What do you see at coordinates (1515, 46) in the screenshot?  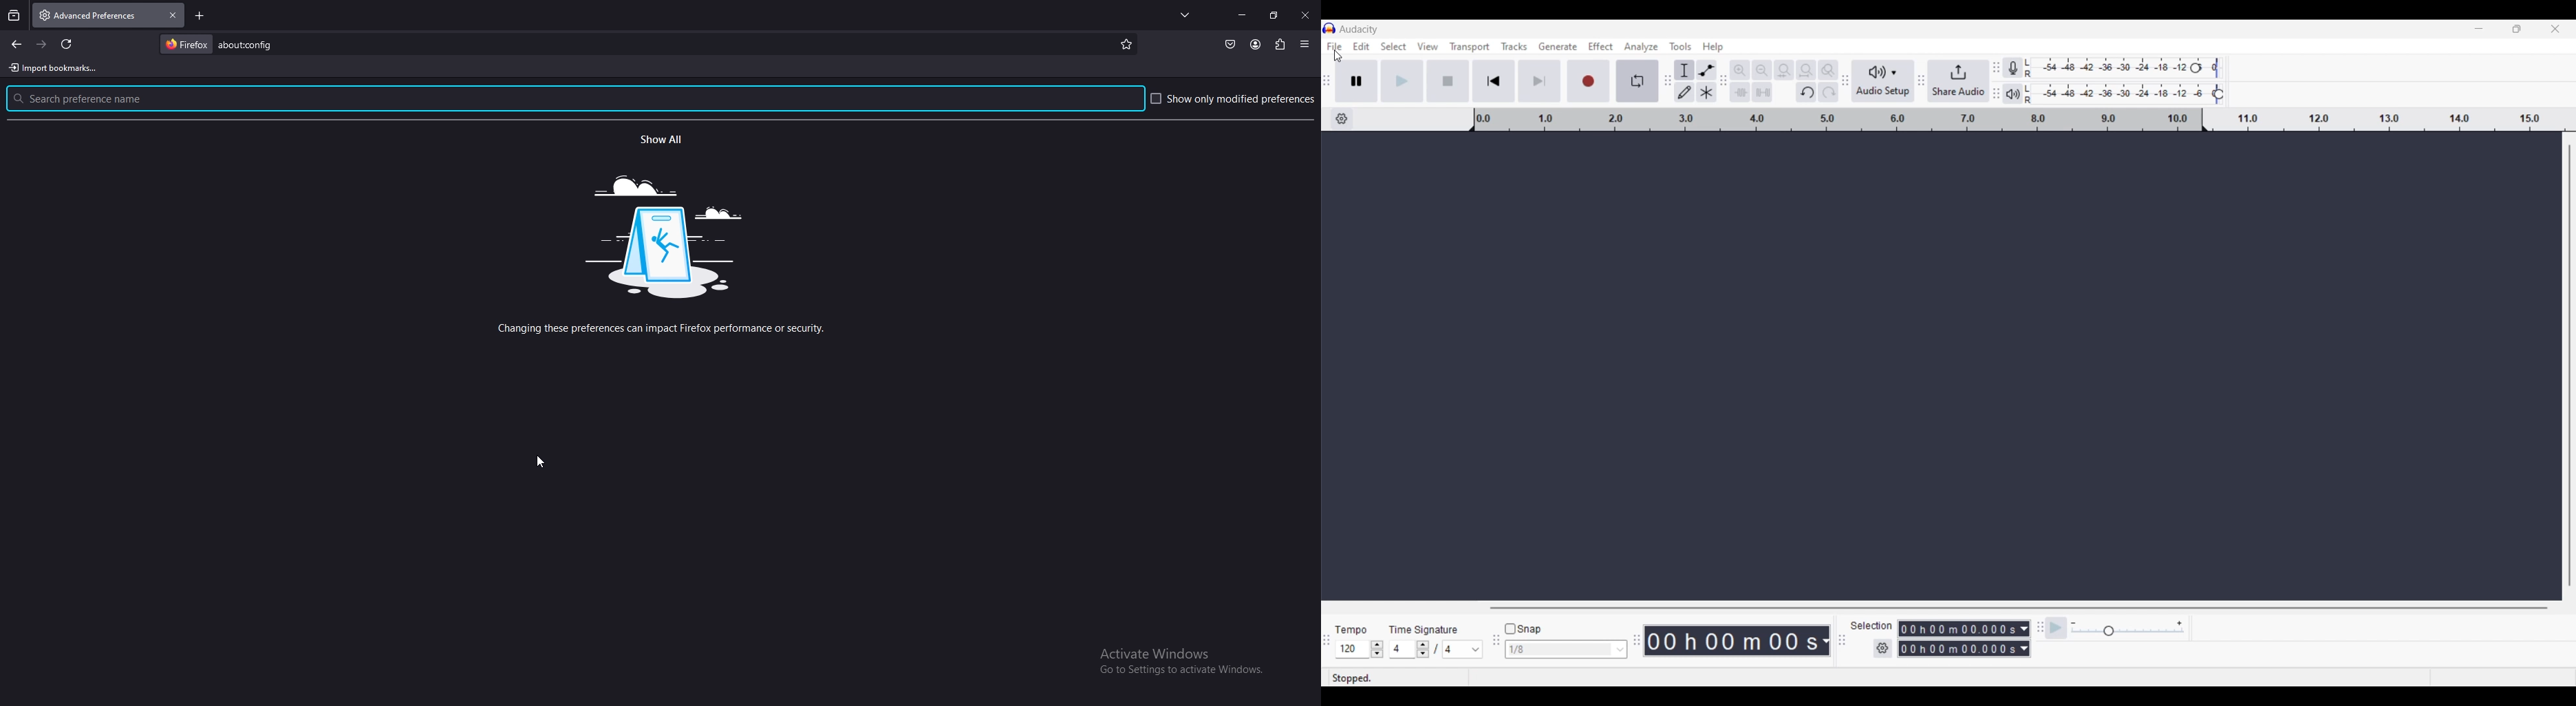 I see `Tracks menu` at bounding box center [1515, 46].